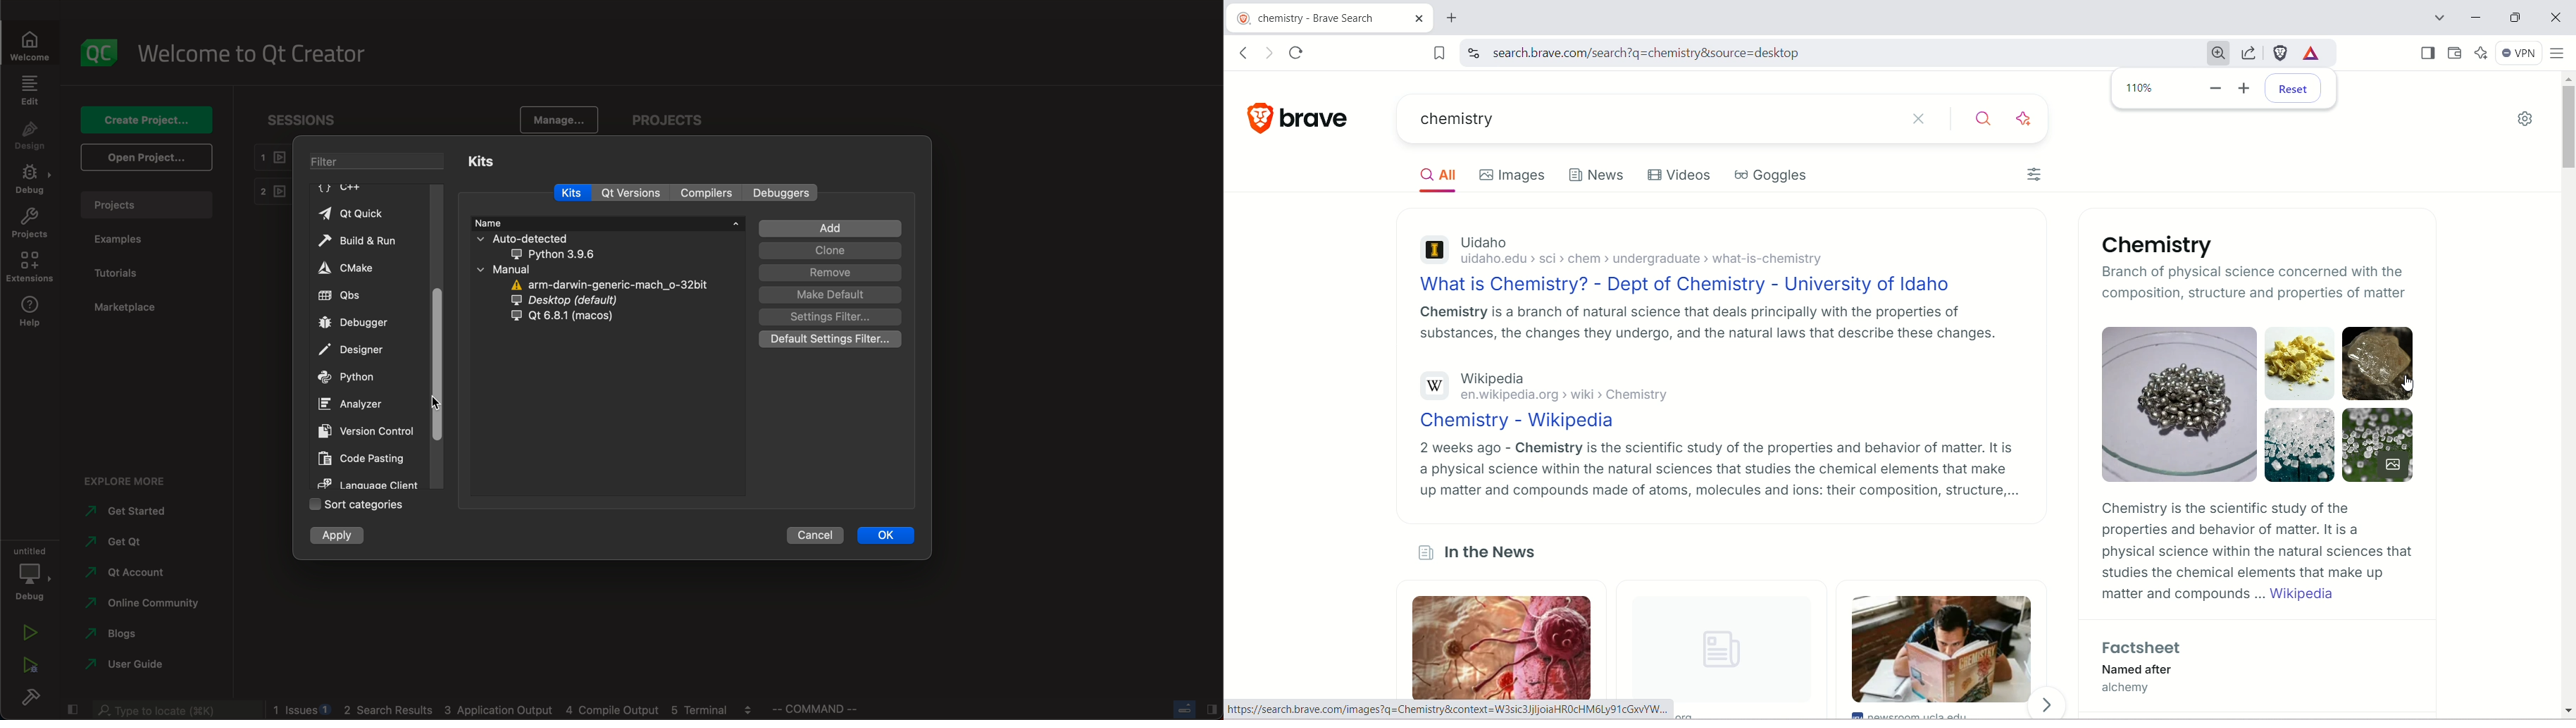 The width and height of the screenshot is (2576, 728). What do you see at coordinates (1772, 175) in the screenshot?
I see `Goggles` at bounding box center [1772, 175].